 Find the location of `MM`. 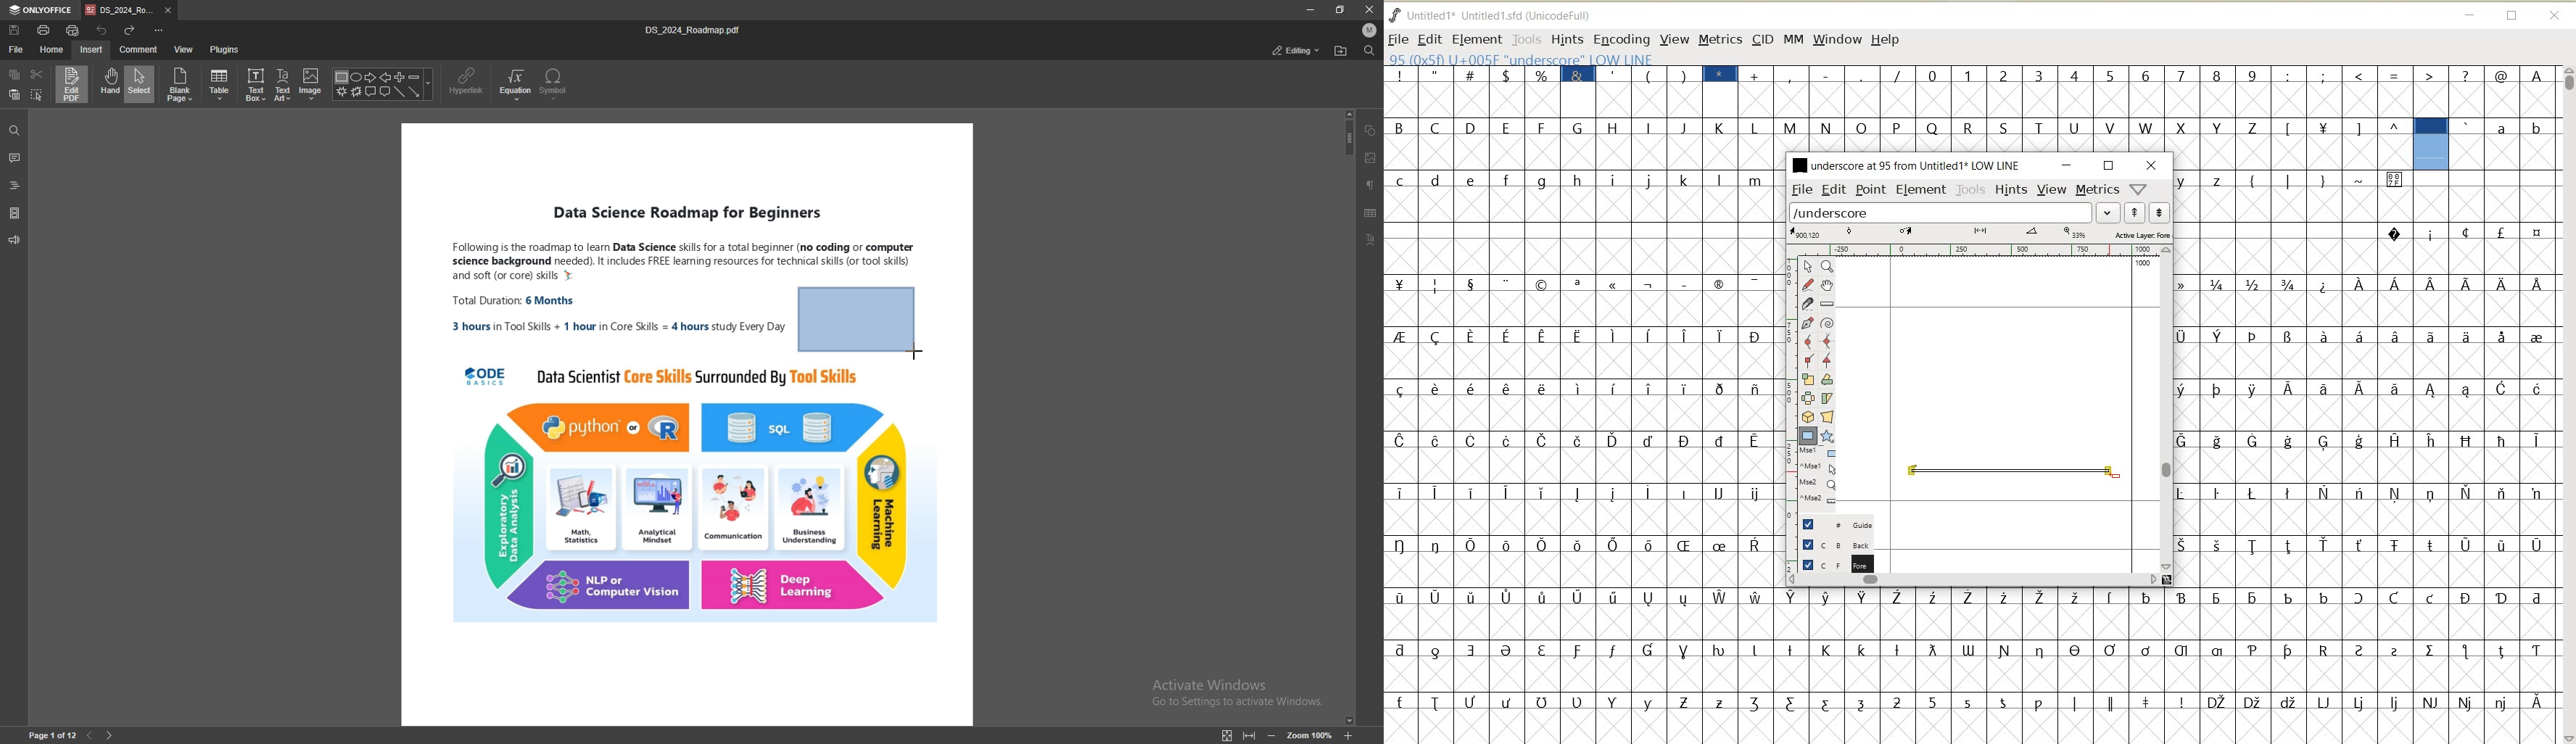

MM is located at coordinates (1791, 38).